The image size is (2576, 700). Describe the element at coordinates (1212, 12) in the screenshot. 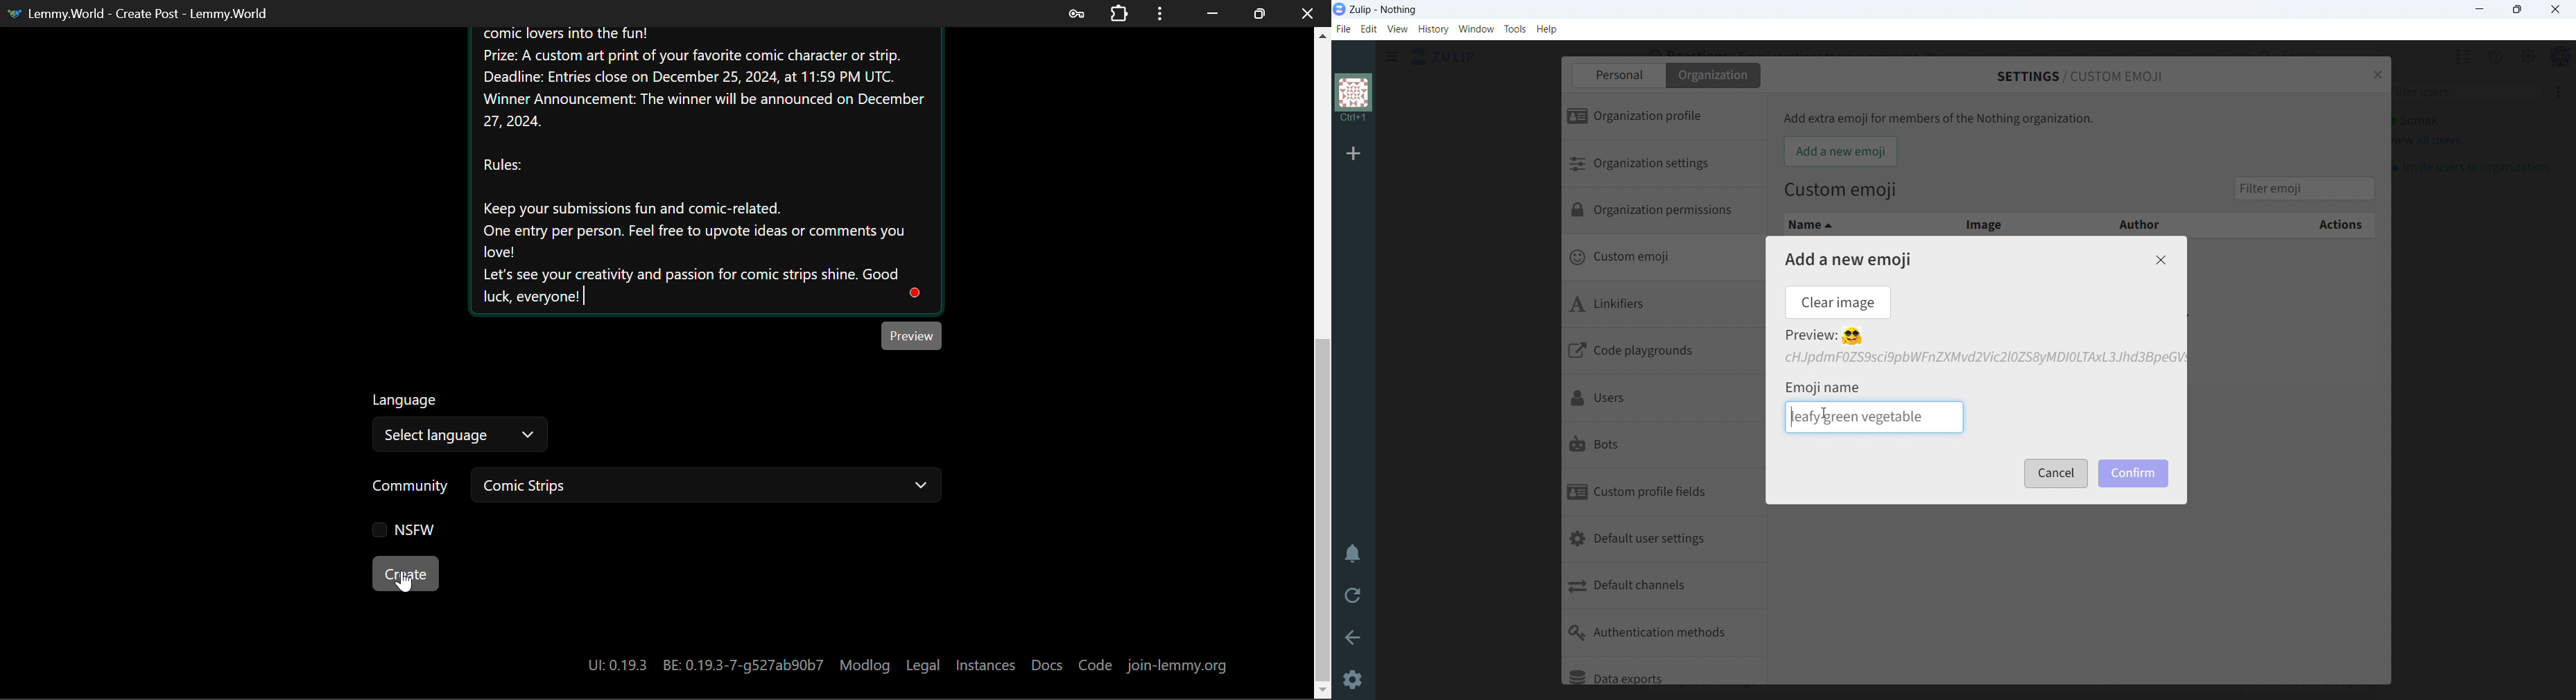

I see `Restore Down` at that location.